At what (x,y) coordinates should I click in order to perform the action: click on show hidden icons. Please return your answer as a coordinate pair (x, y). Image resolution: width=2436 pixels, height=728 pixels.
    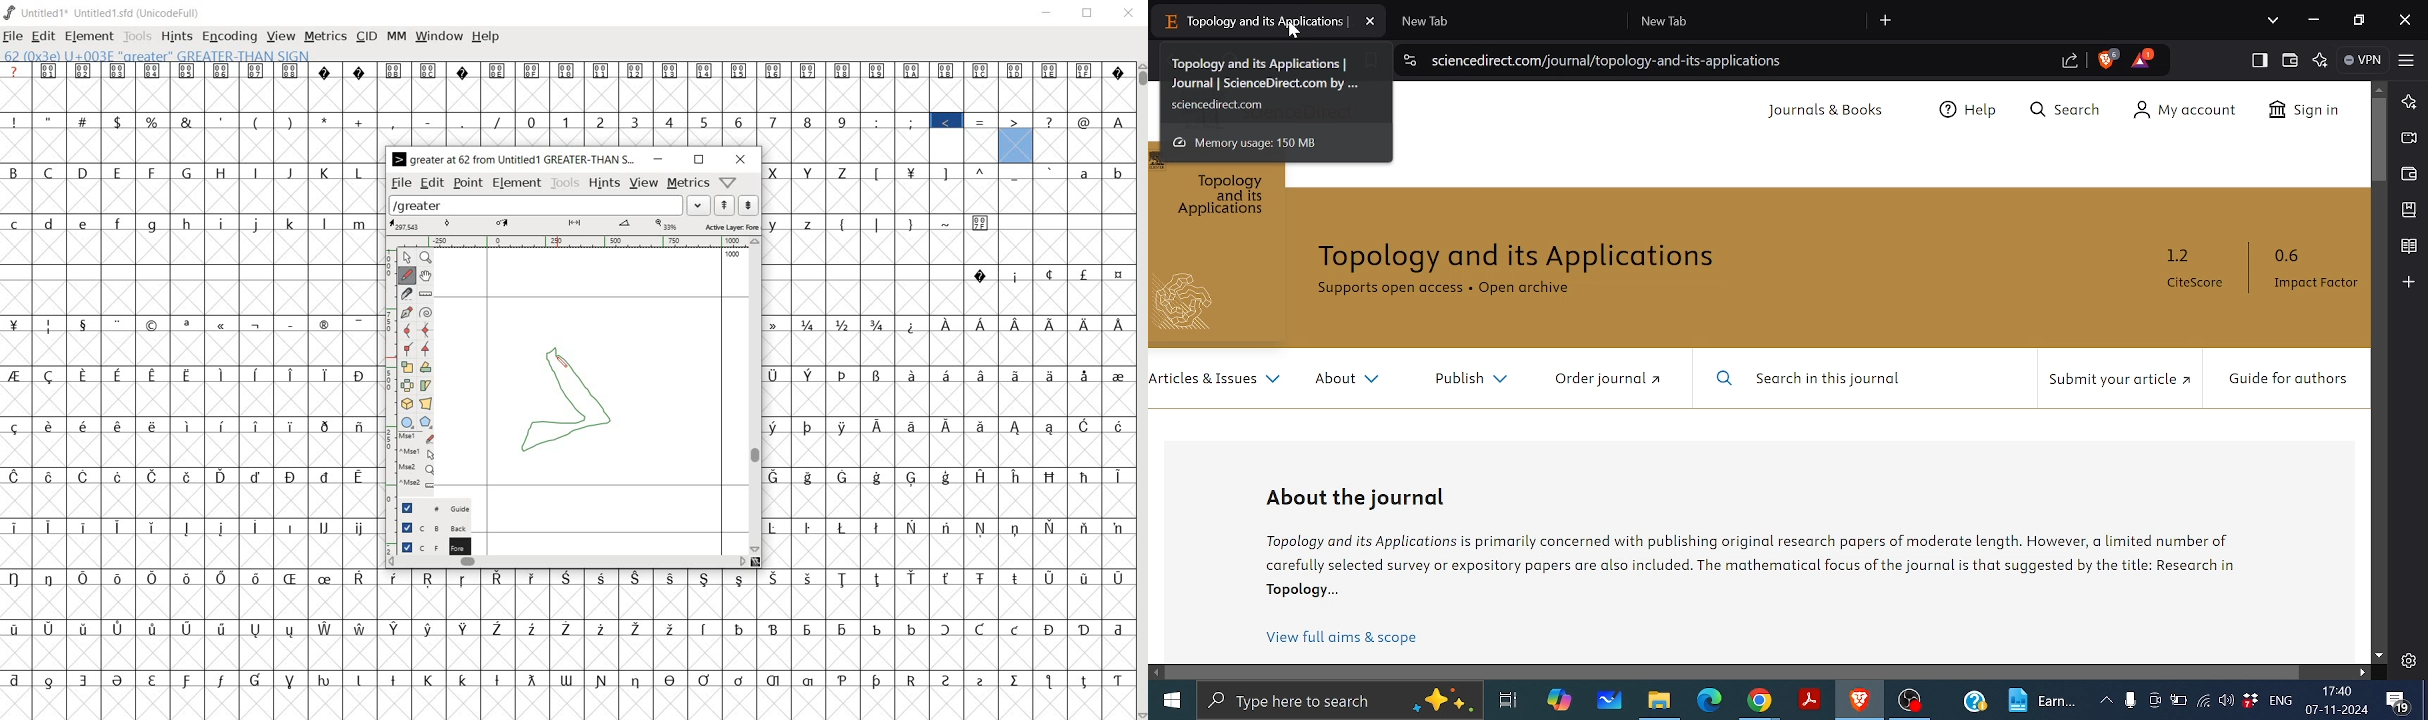
    Looking at the image, I should click on (2106, 699).